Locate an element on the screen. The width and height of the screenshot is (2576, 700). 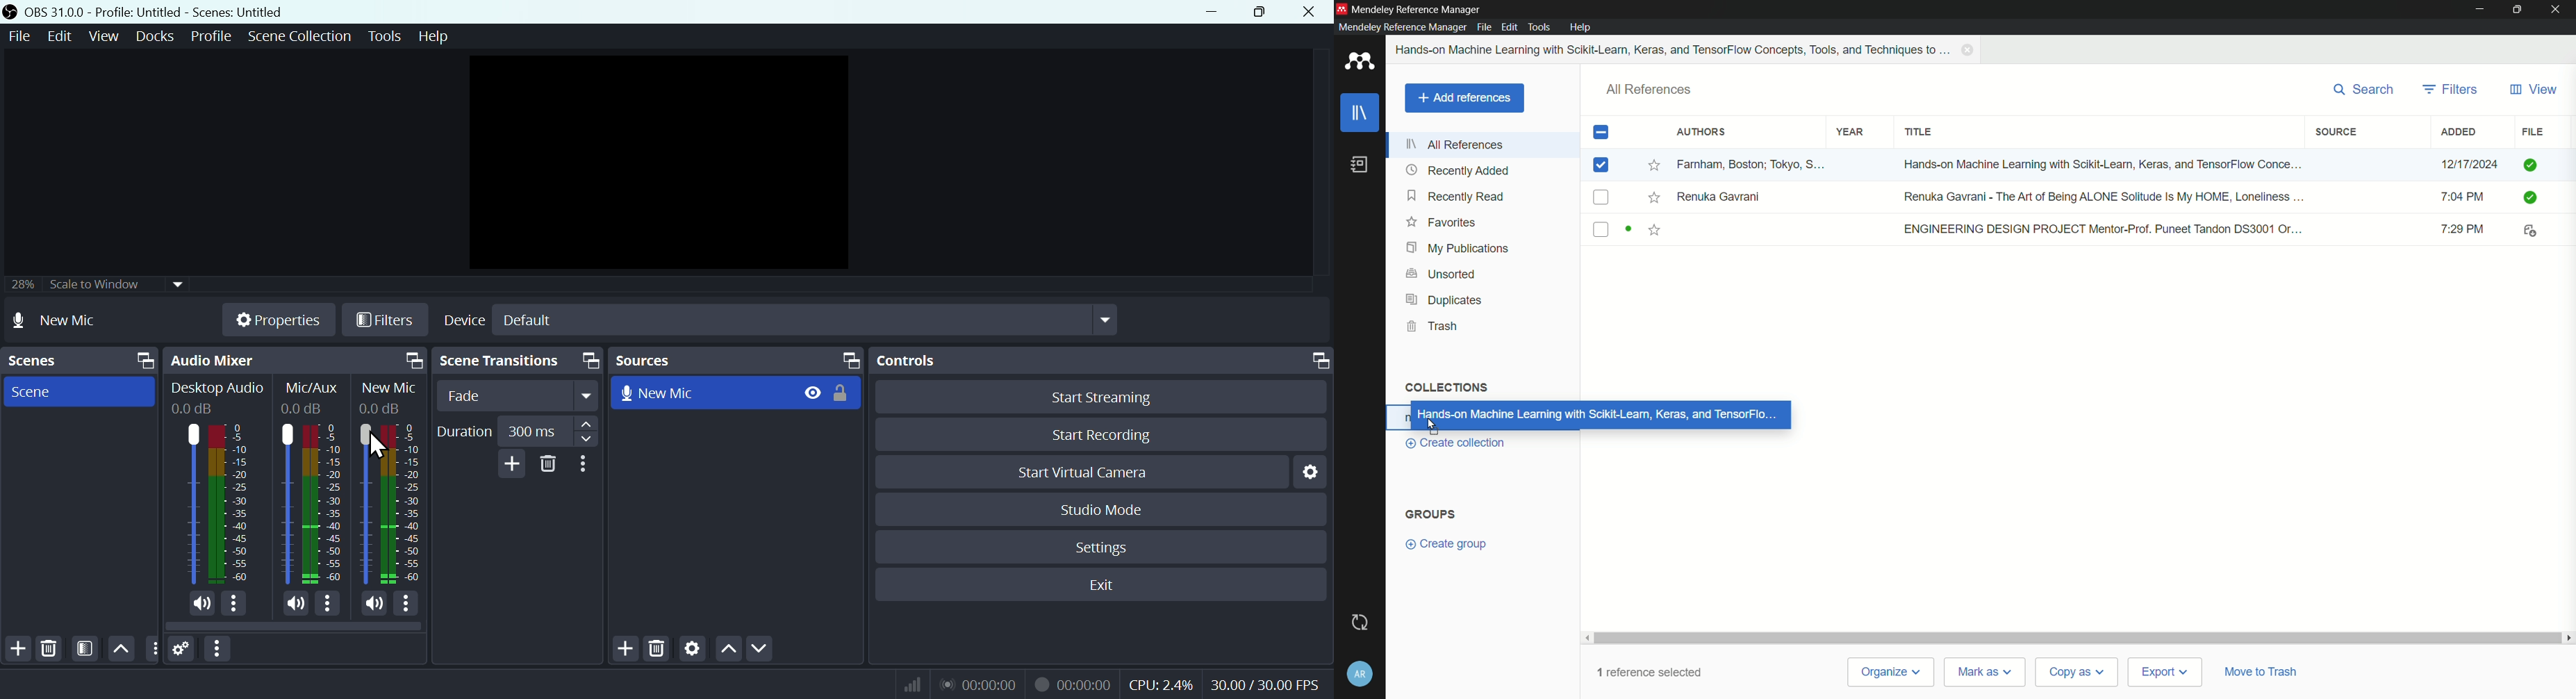
Mic/Aux is located at coordinates (286, 503).